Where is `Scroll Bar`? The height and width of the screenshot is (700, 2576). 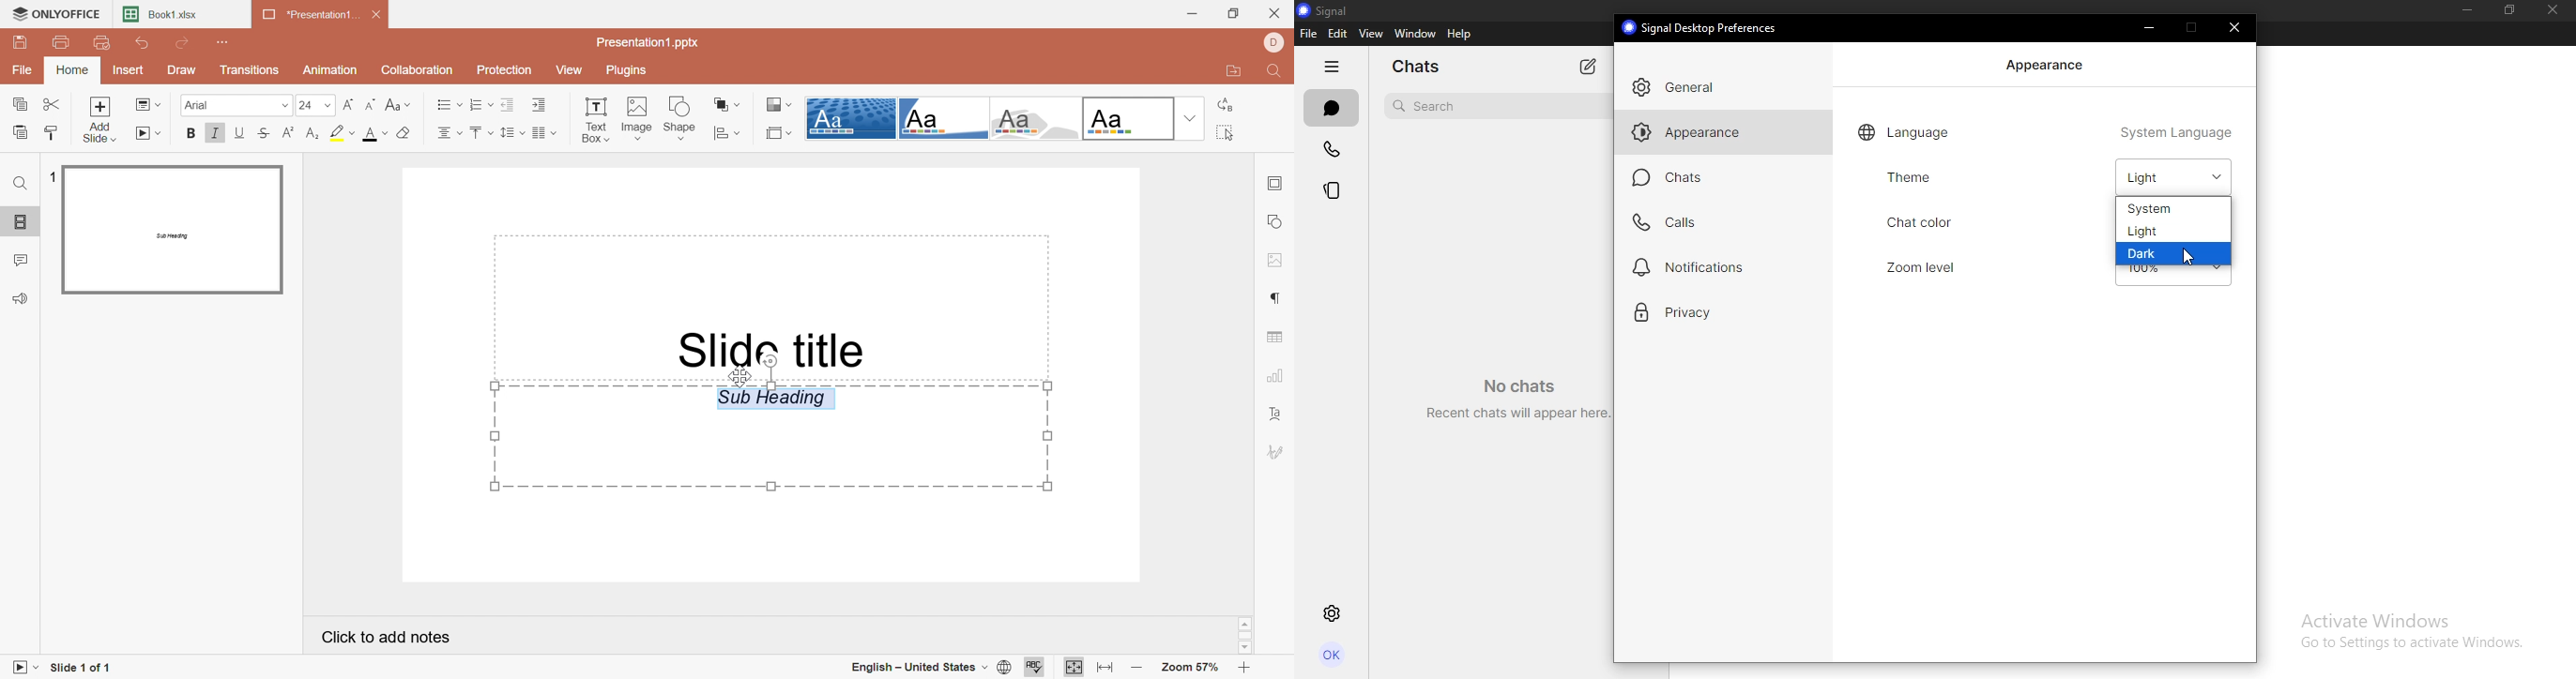
Scroll Bar is located at coordinates (1244, 634).